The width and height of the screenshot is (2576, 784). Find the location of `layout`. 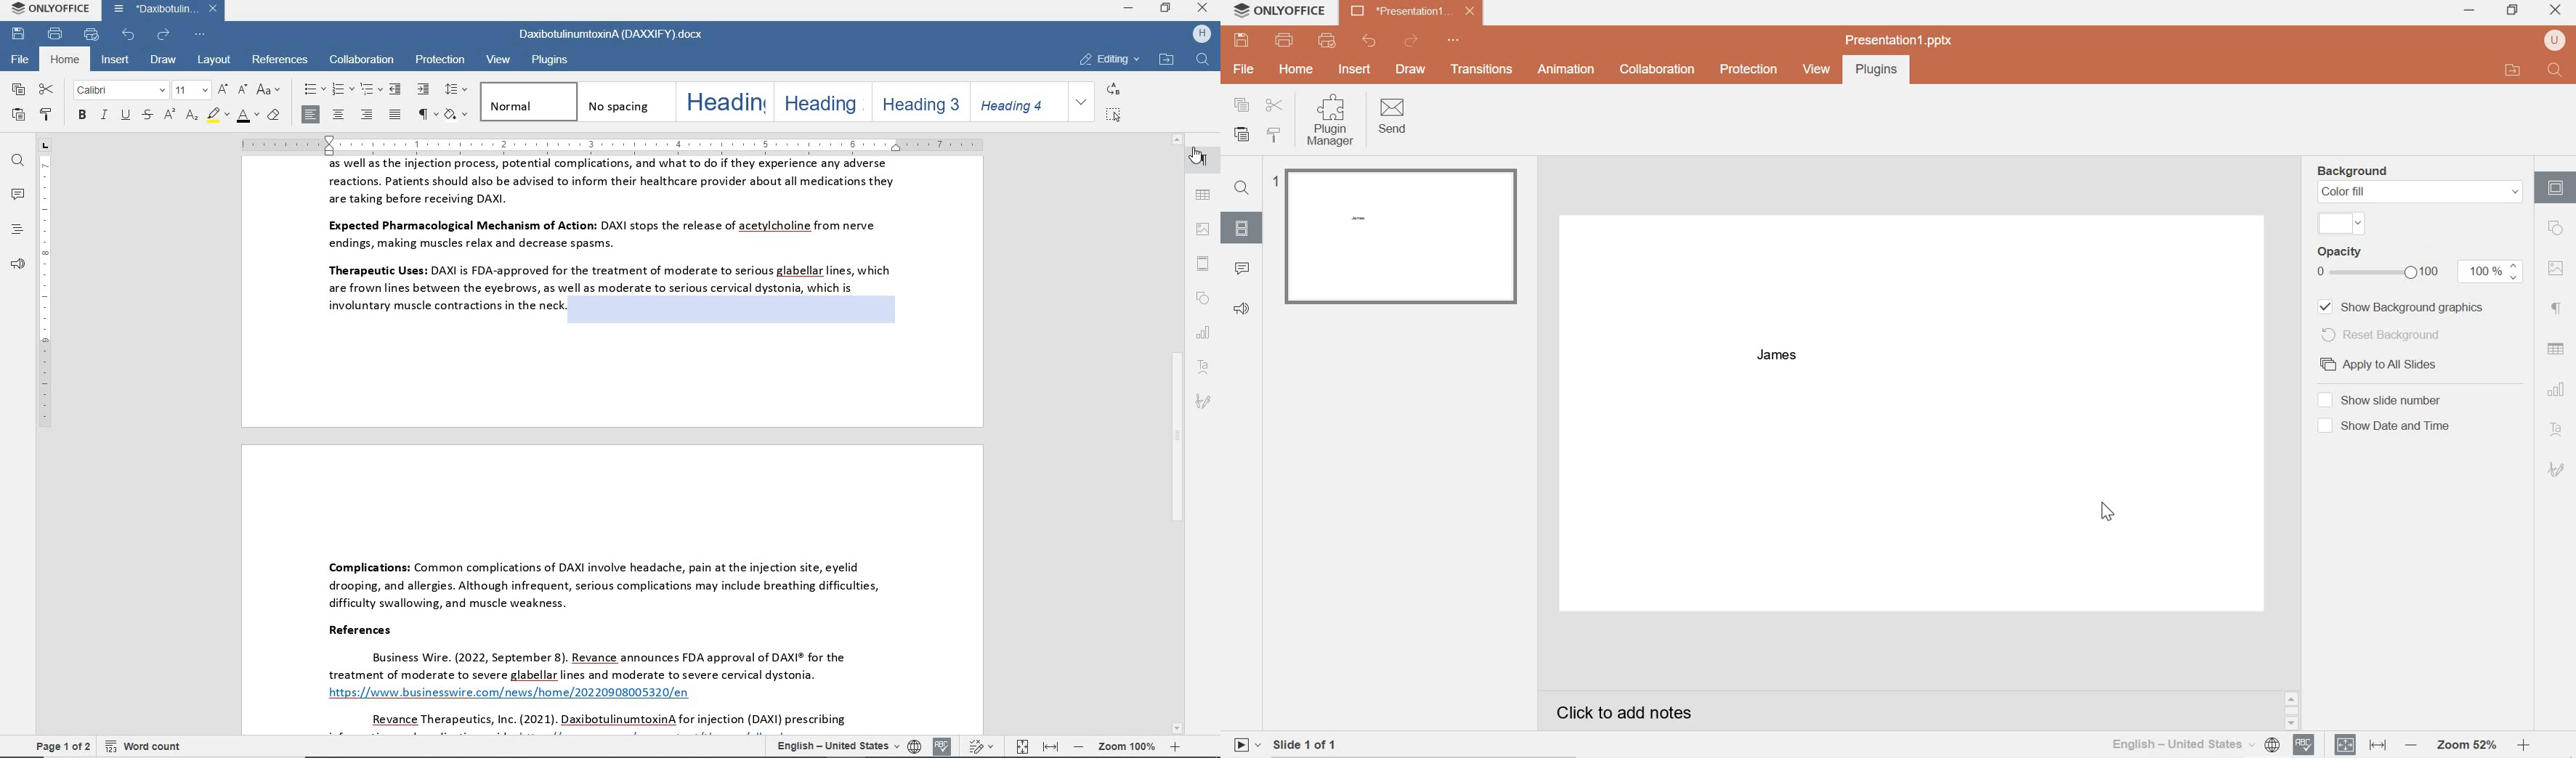

layout is located at coordinates (213, 60).